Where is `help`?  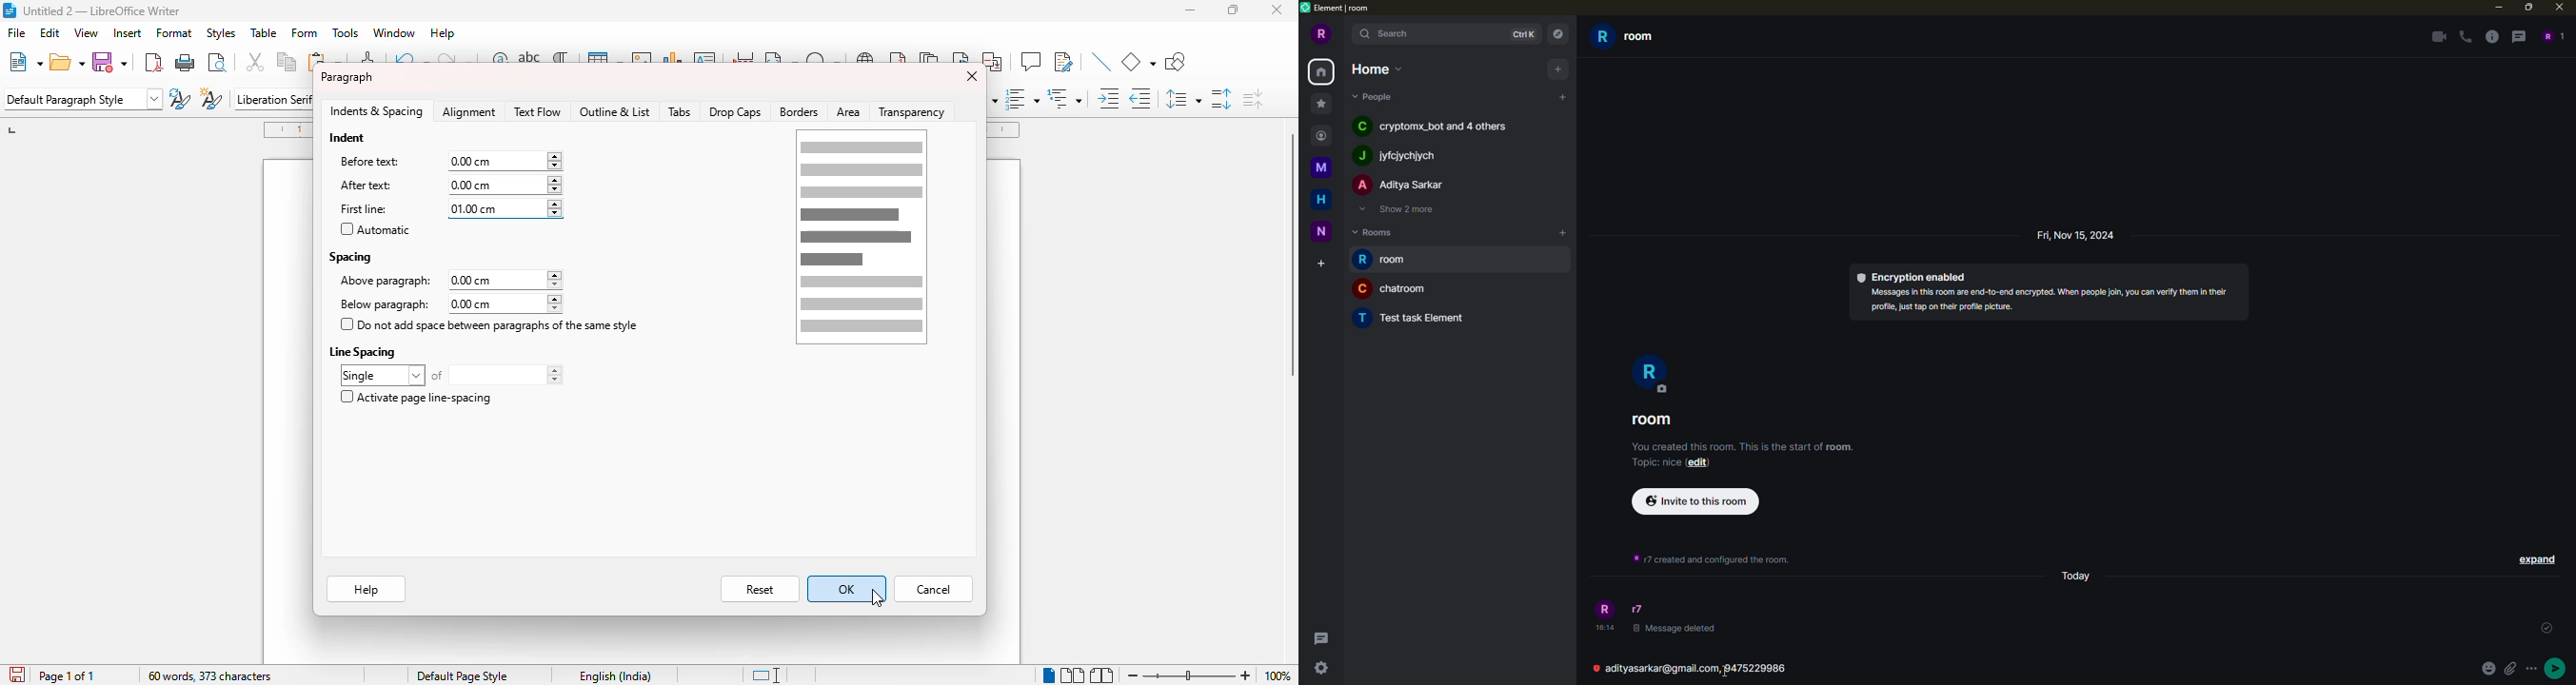 help is located at coordinates (444, 33).